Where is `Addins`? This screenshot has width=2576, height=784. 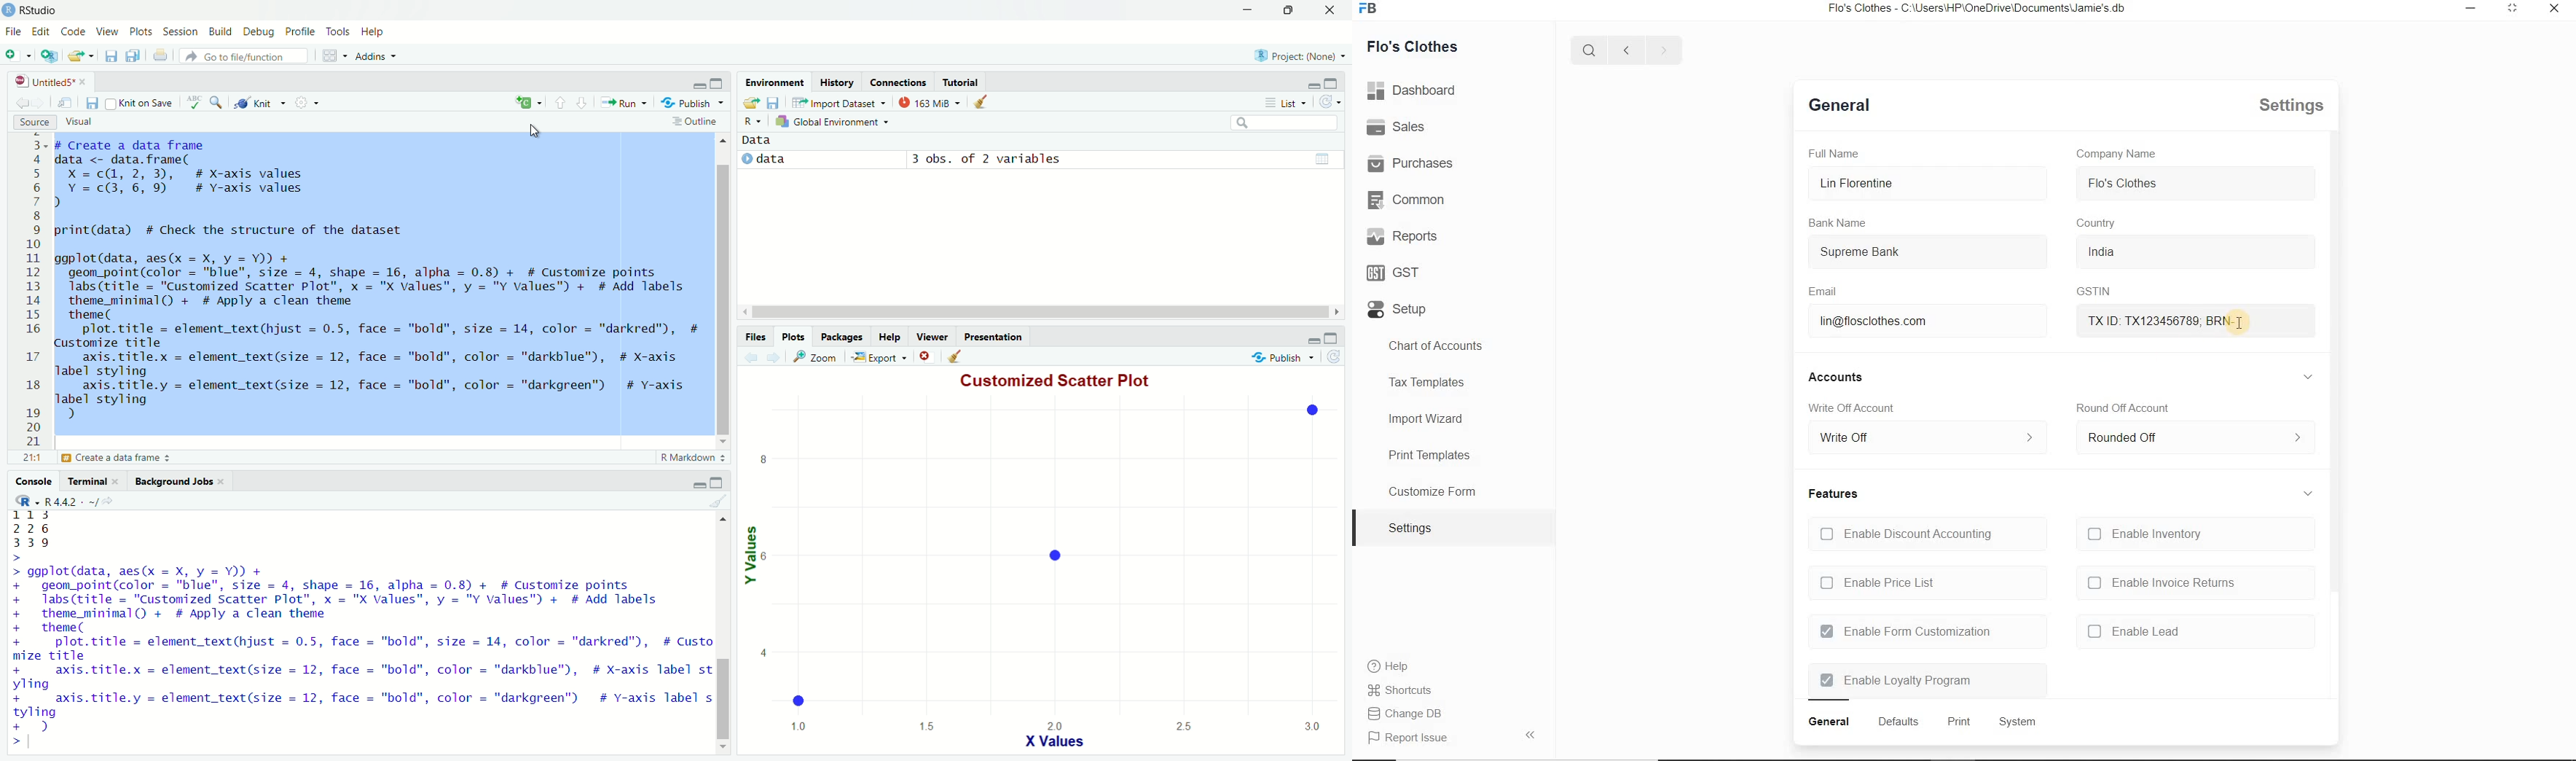 Addins is located at coordinates (377, 56).